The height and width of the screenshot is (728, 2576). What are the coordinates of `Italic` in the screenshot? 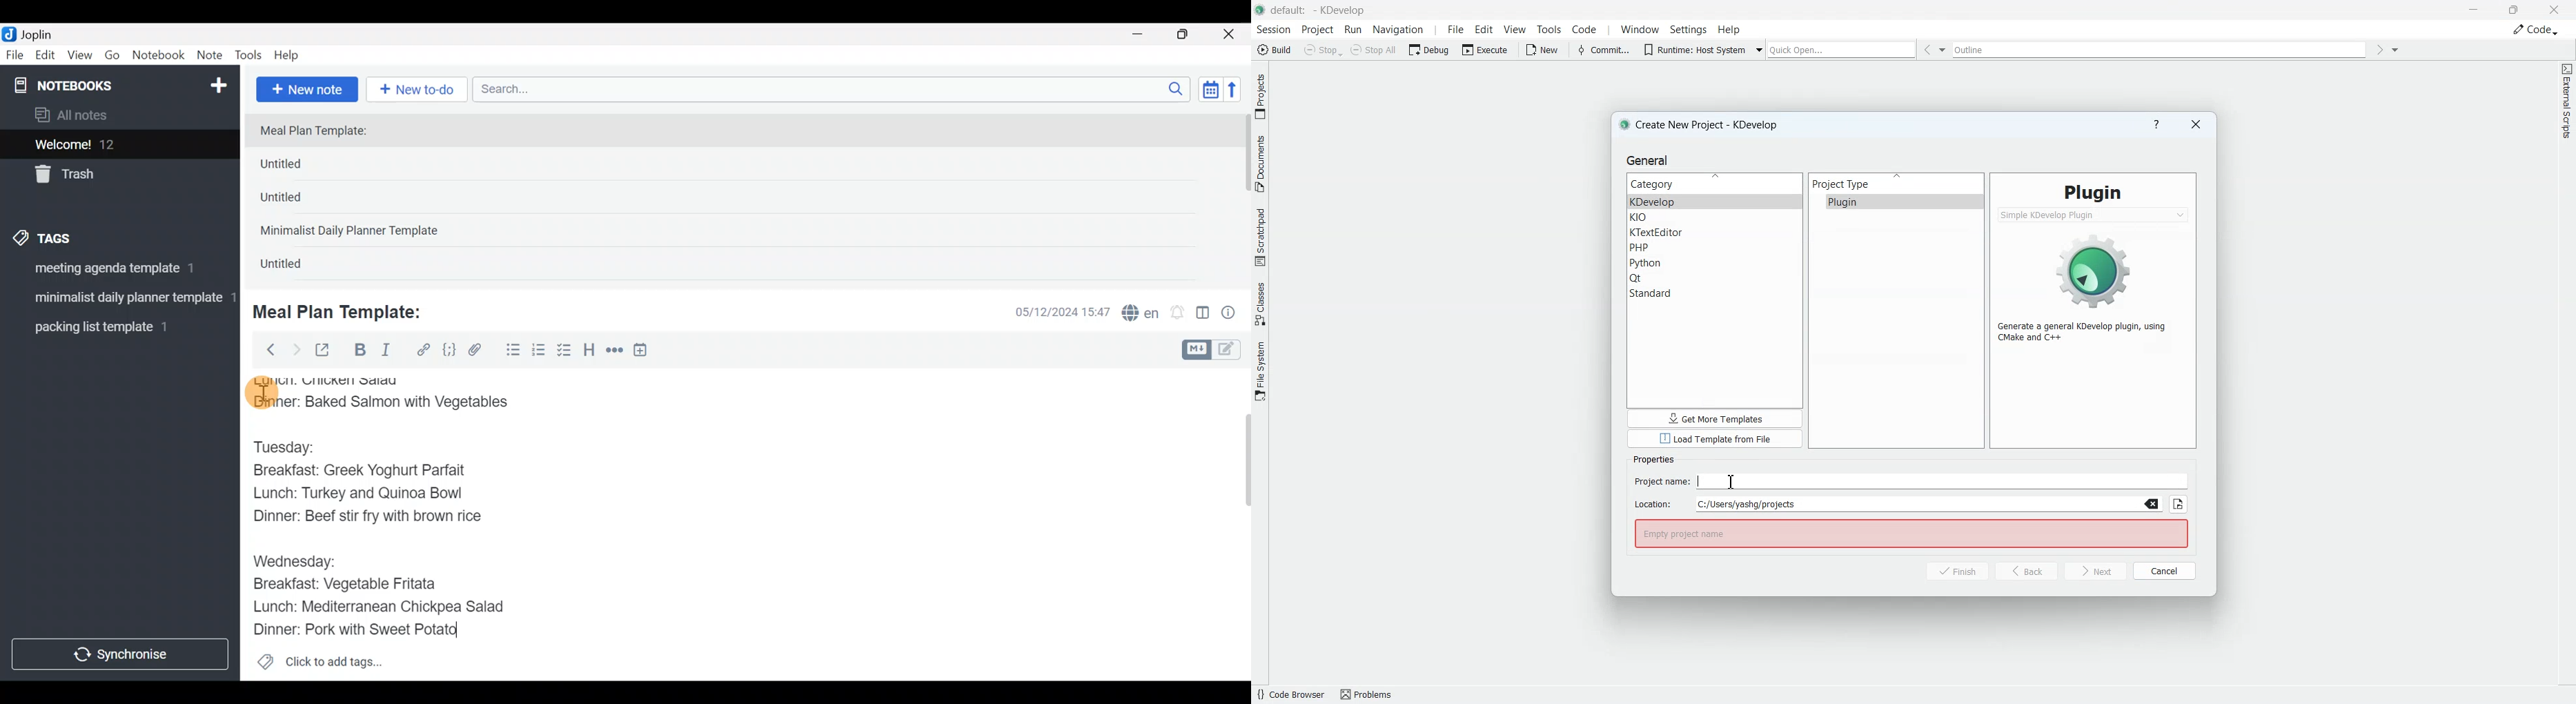 It's located at (385, 353).